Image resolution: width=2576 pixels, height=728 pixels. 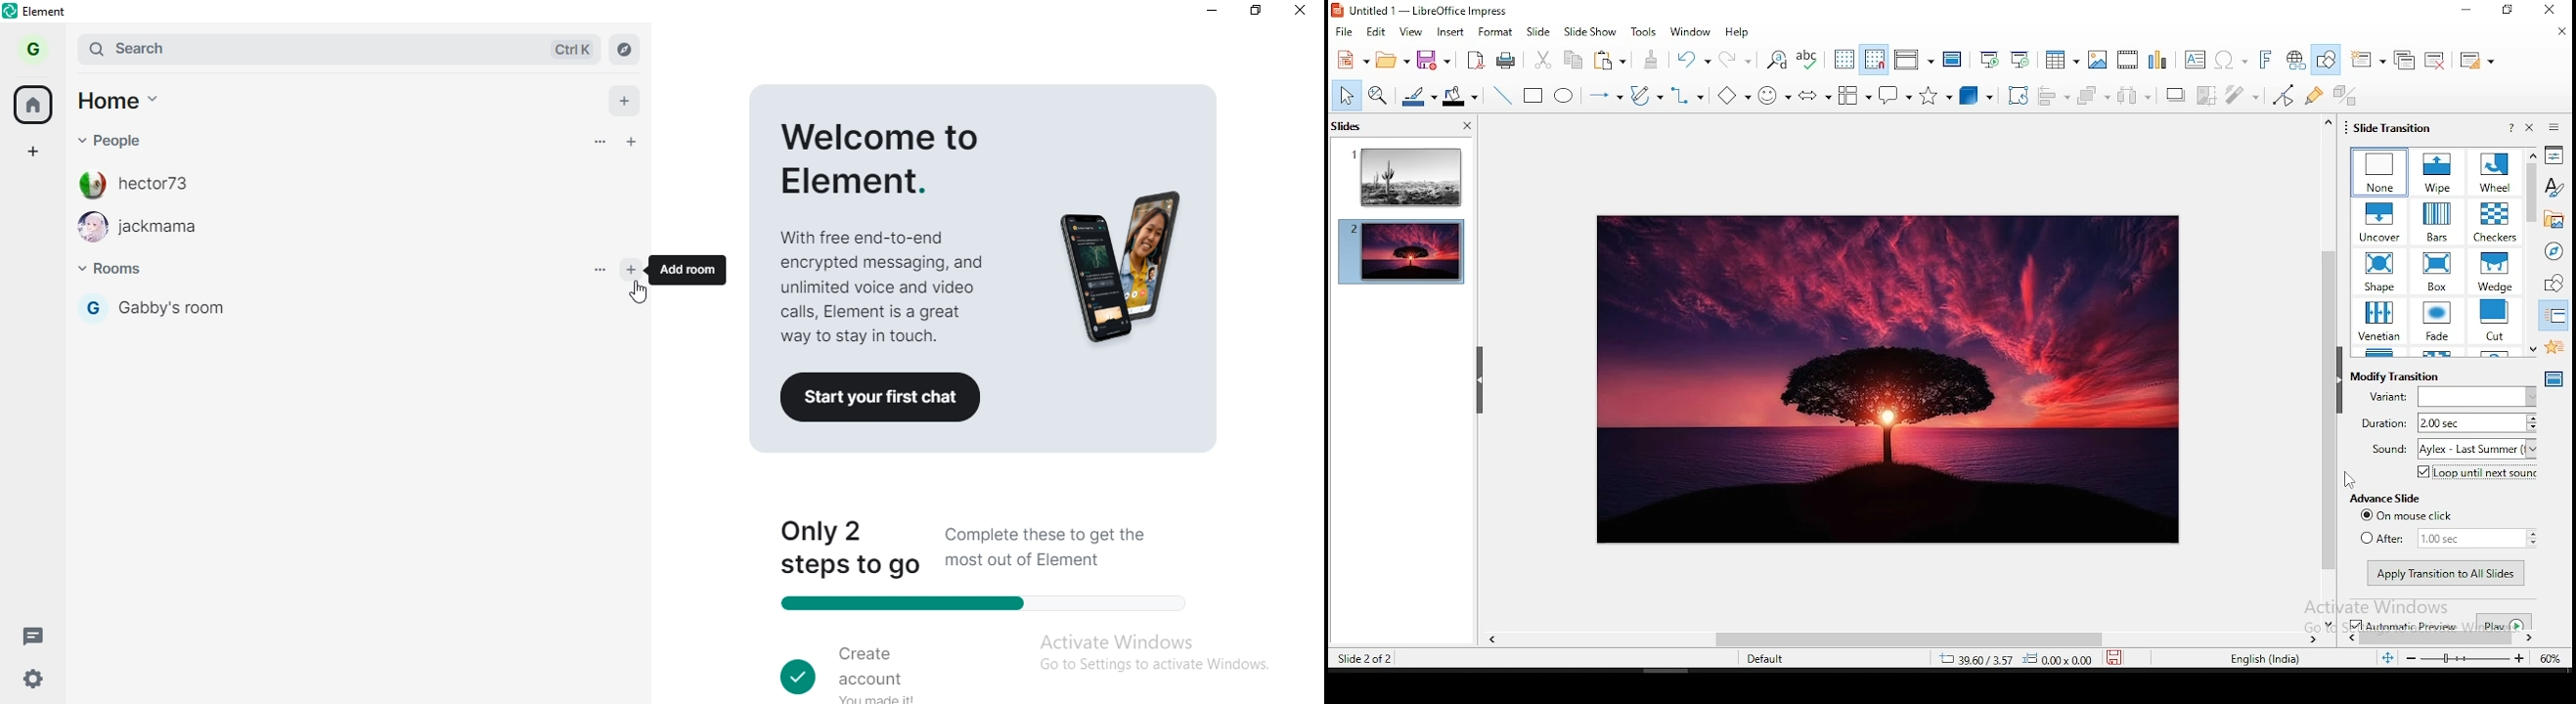 I want to click on home, so click(x=36, y=105).